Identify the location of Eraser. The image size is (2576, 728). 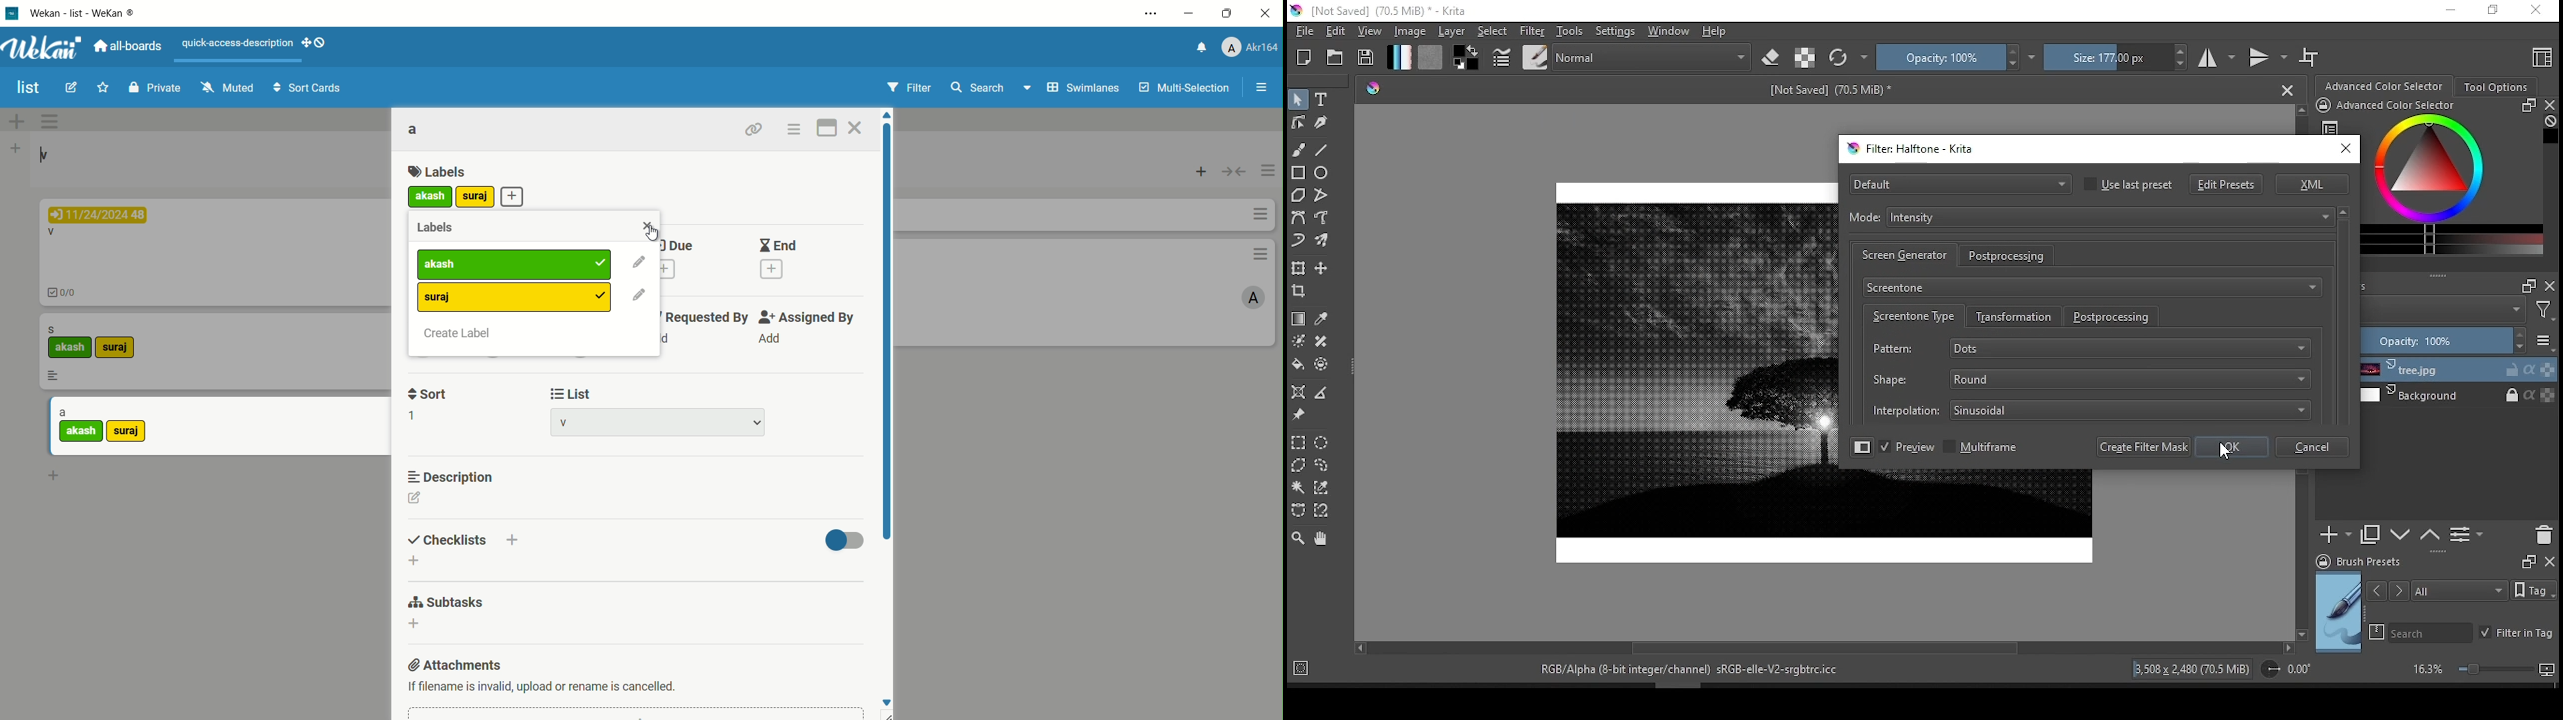
(1771, 58).